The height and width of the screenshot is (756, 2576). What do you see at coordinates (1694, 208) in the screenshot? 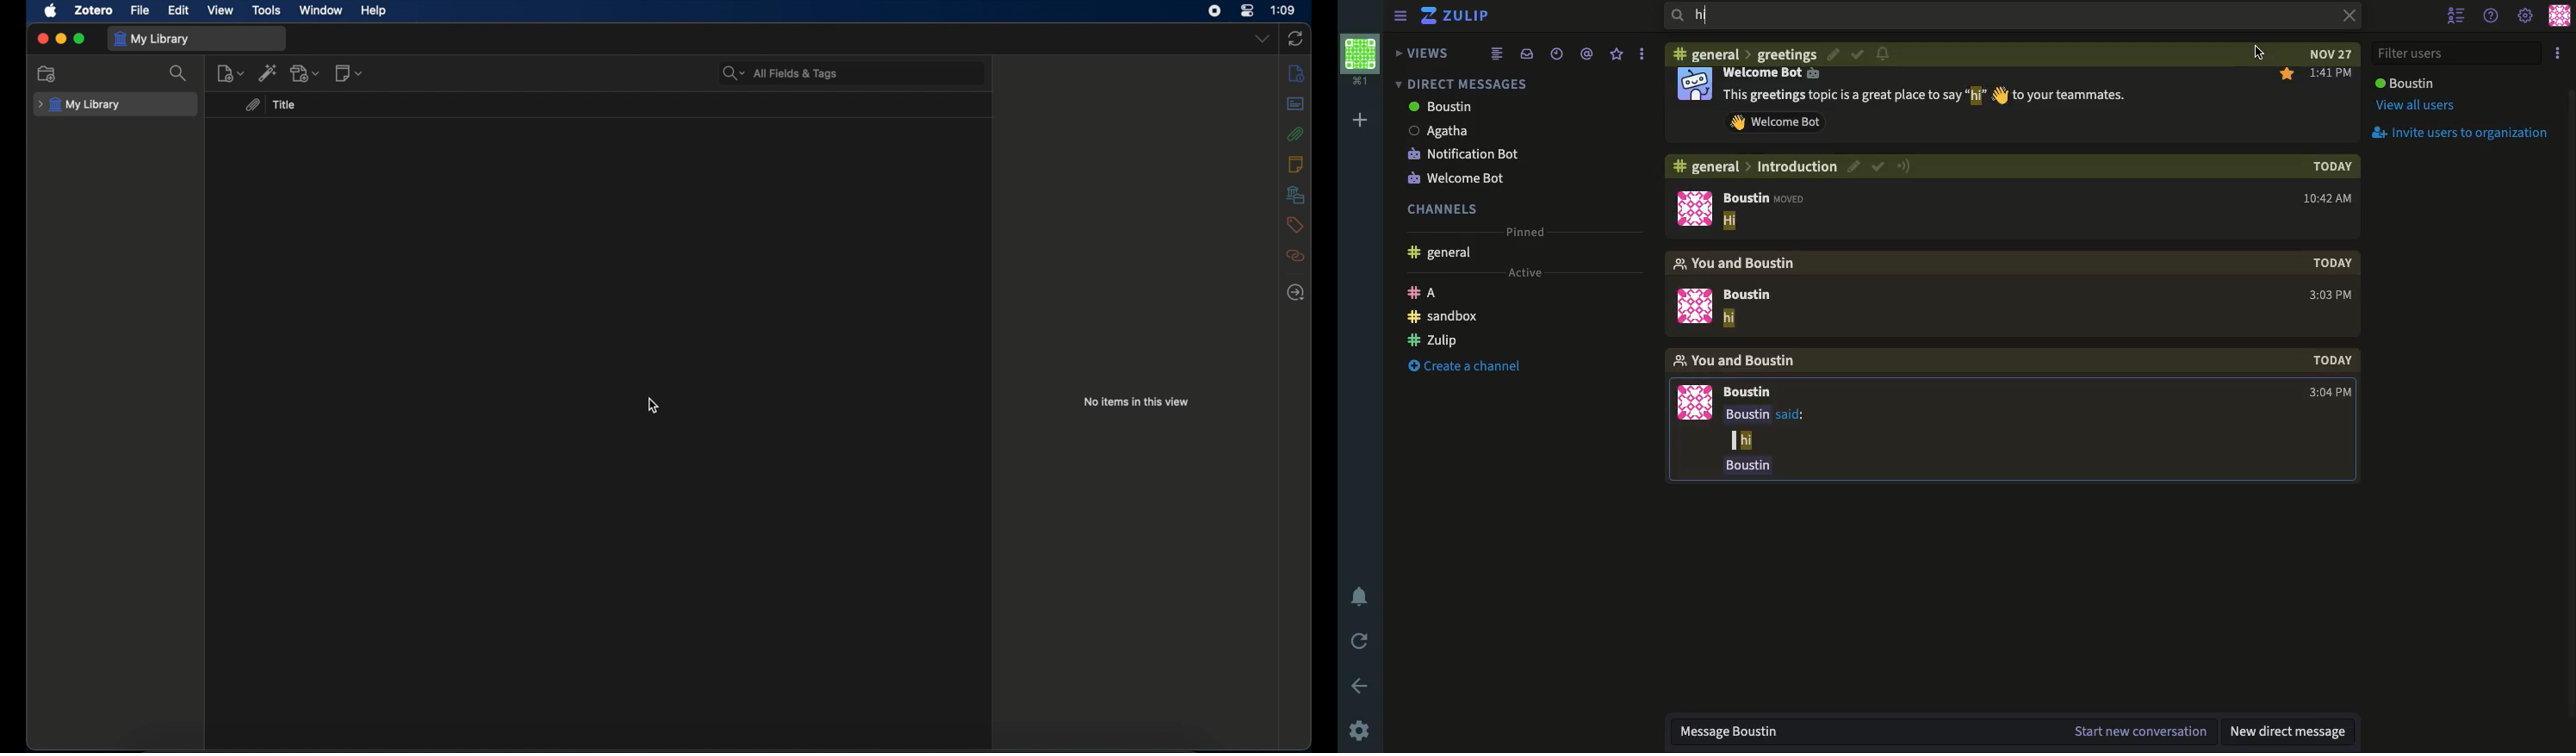
I see `display picture` at bounding box center [1694, 208].